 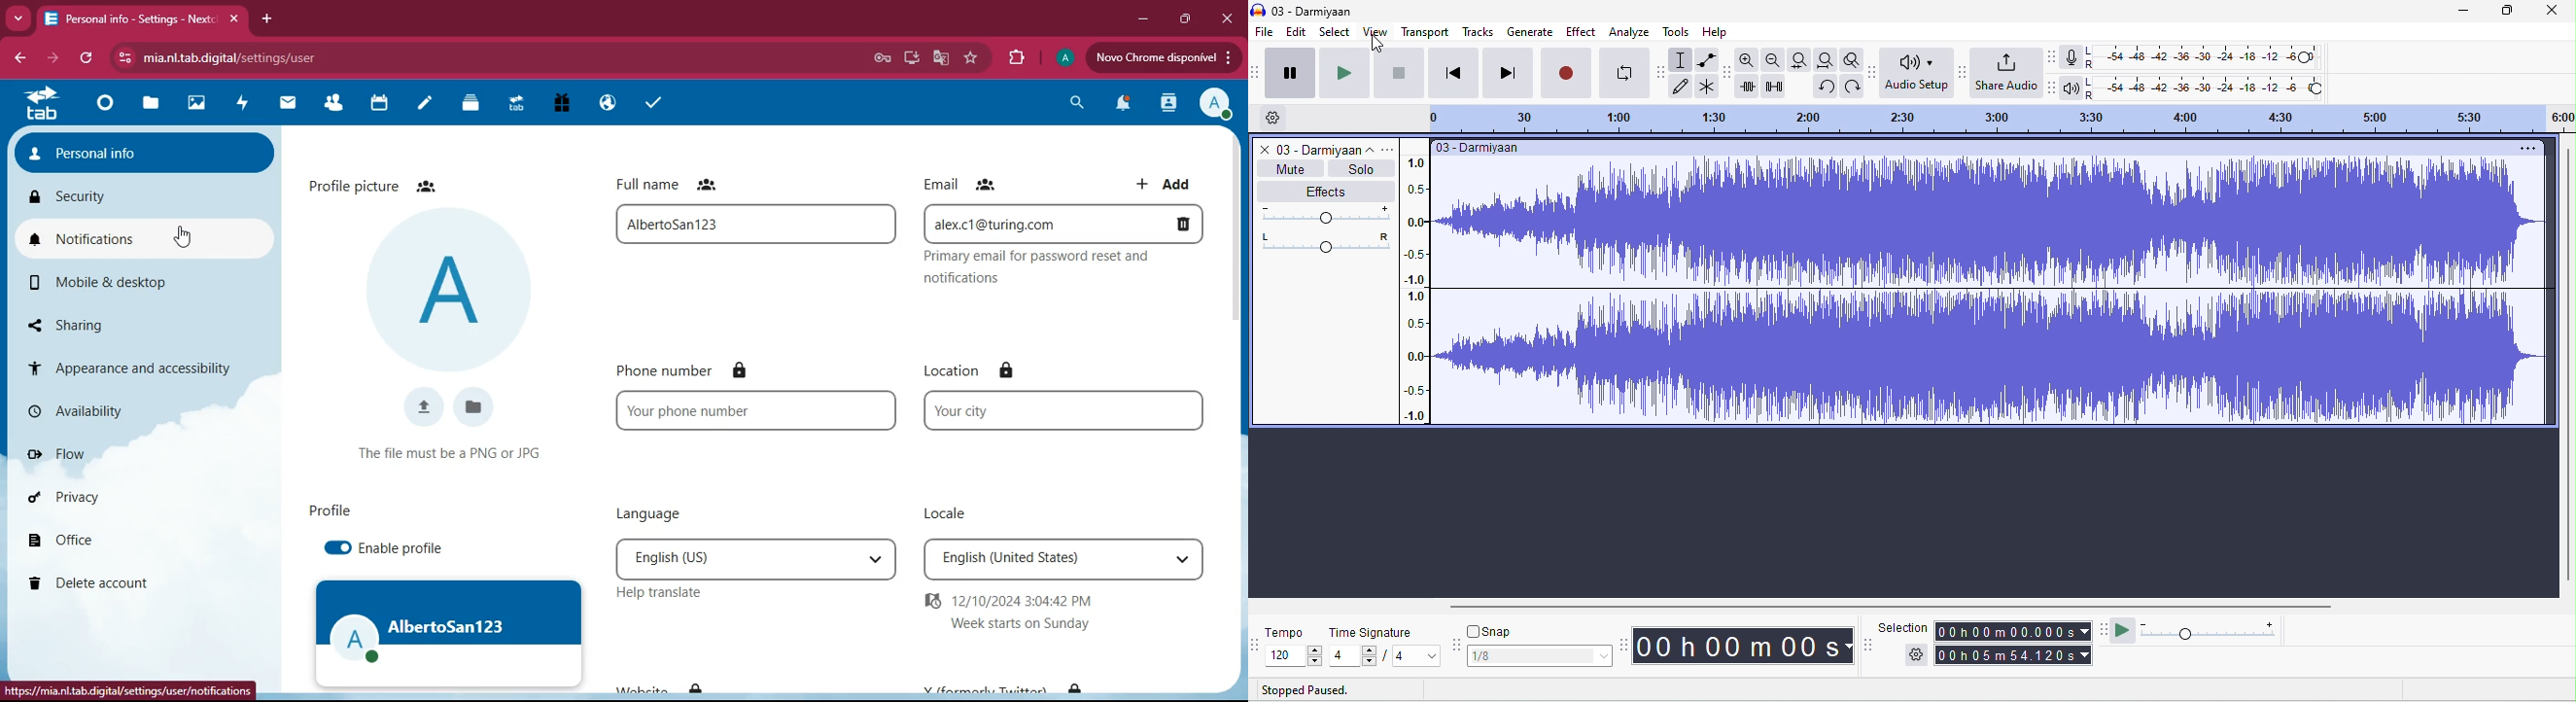 I want to click on help translate, so click(x=662, y=594).